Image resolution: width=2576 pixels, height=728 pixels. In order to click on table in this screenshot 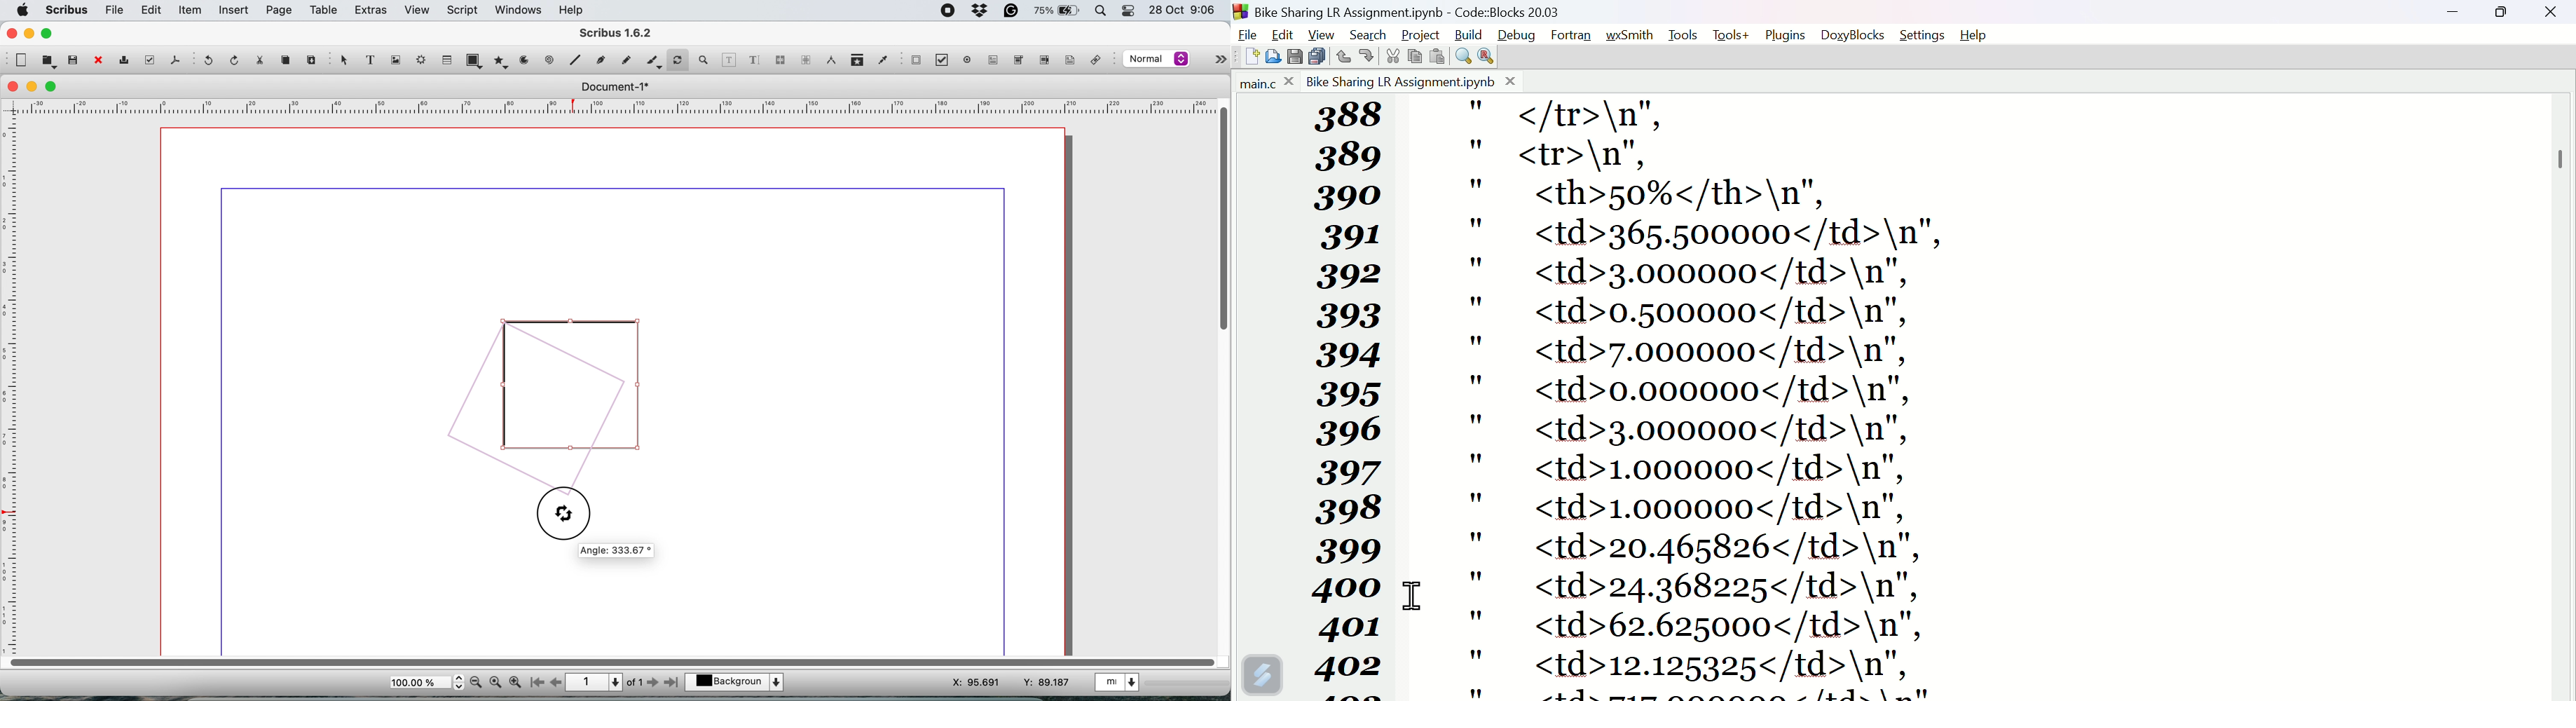, I will do `click(448, 61)`.